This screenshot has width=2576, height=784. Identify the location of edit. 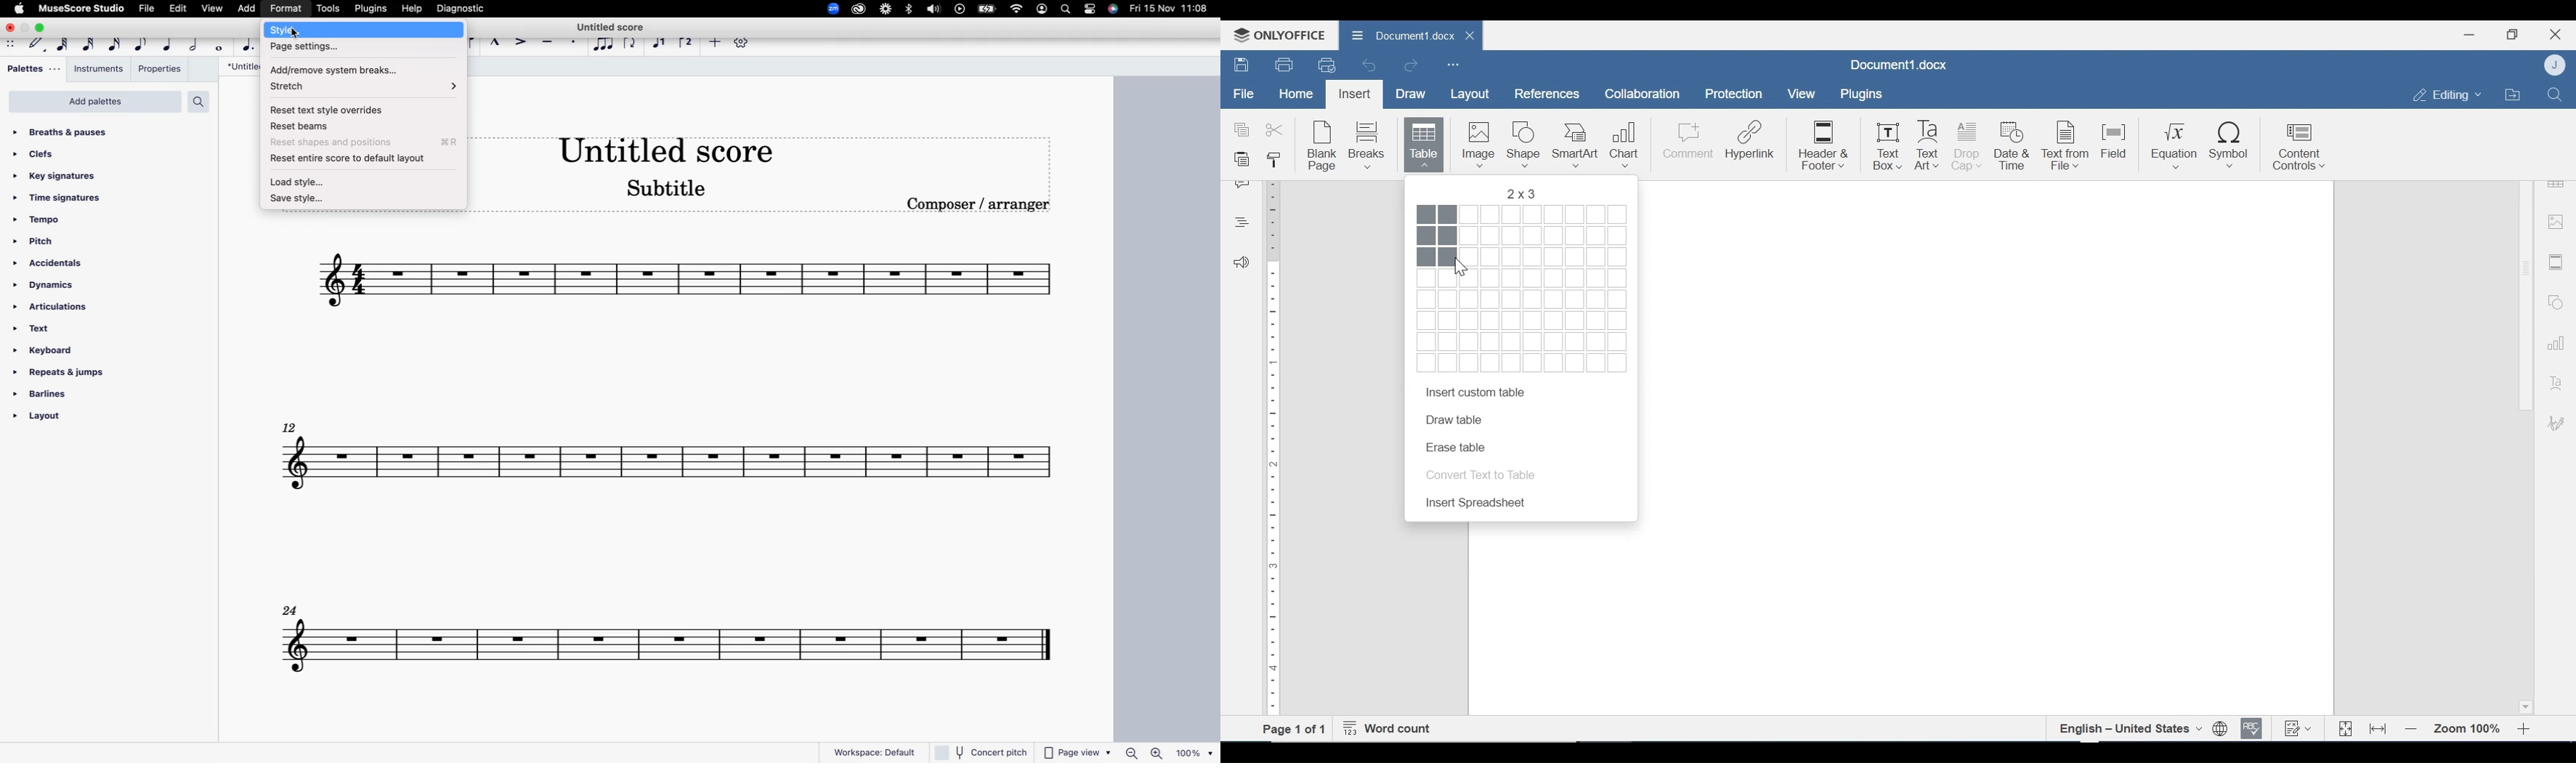
(176, 8).